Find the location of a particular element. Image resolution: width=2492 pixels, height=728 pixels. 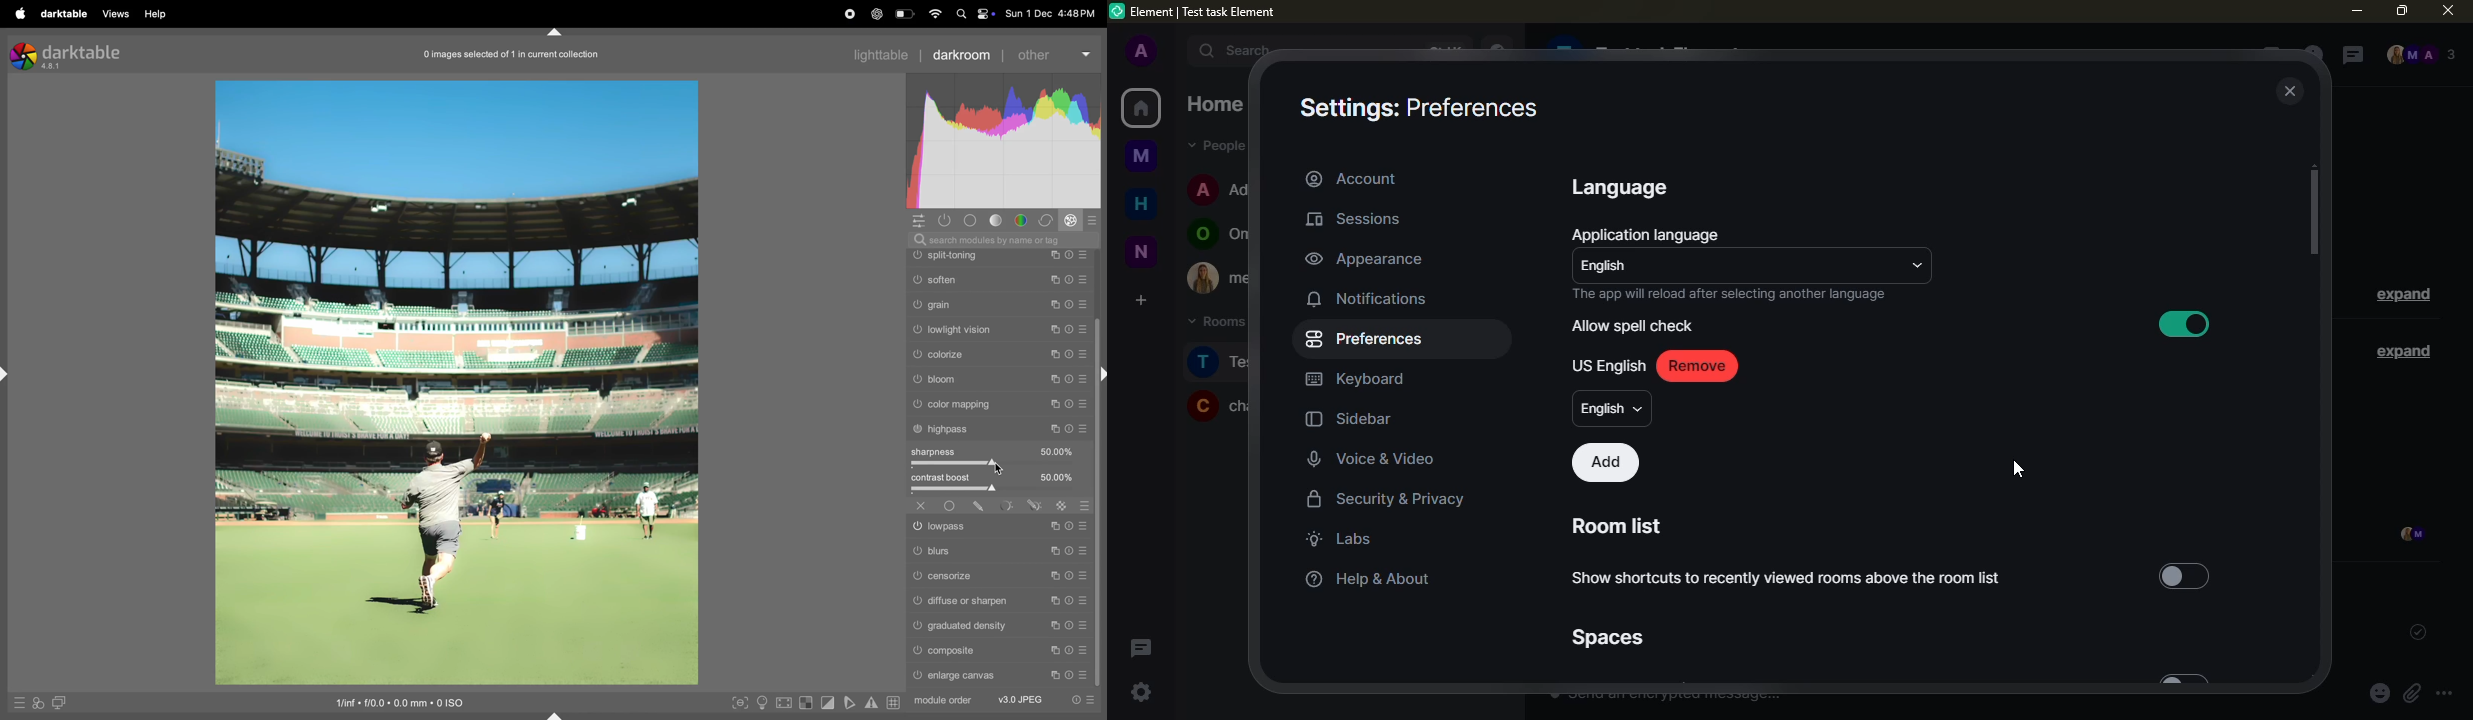

keyboard is located at coordinates (1357, 380).